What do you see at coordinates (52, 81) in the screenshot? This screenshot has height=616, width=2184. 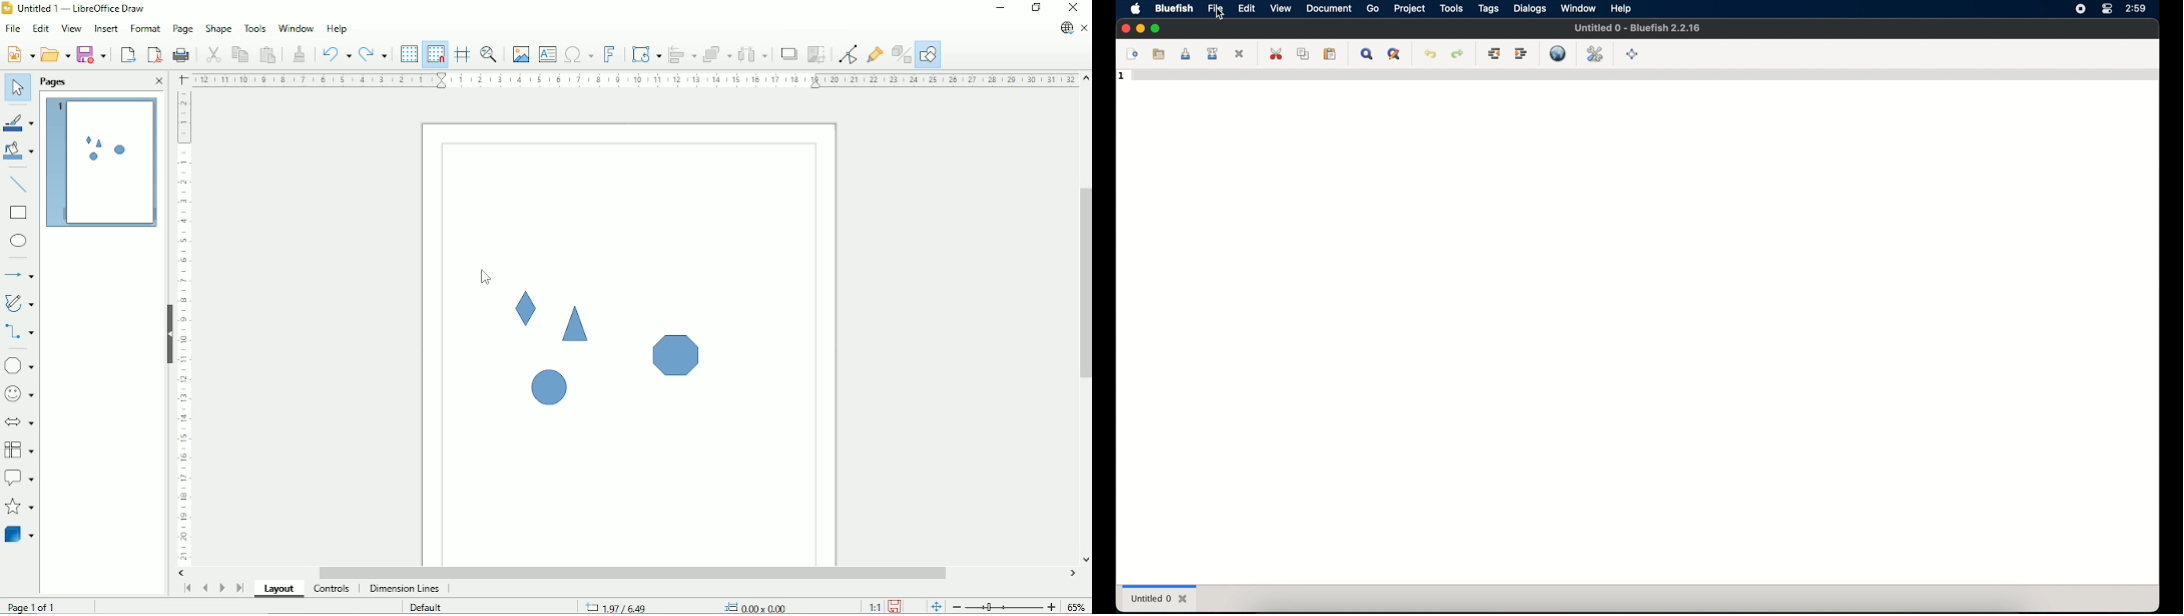 I see `Pages` at bounding box center [52, 81].